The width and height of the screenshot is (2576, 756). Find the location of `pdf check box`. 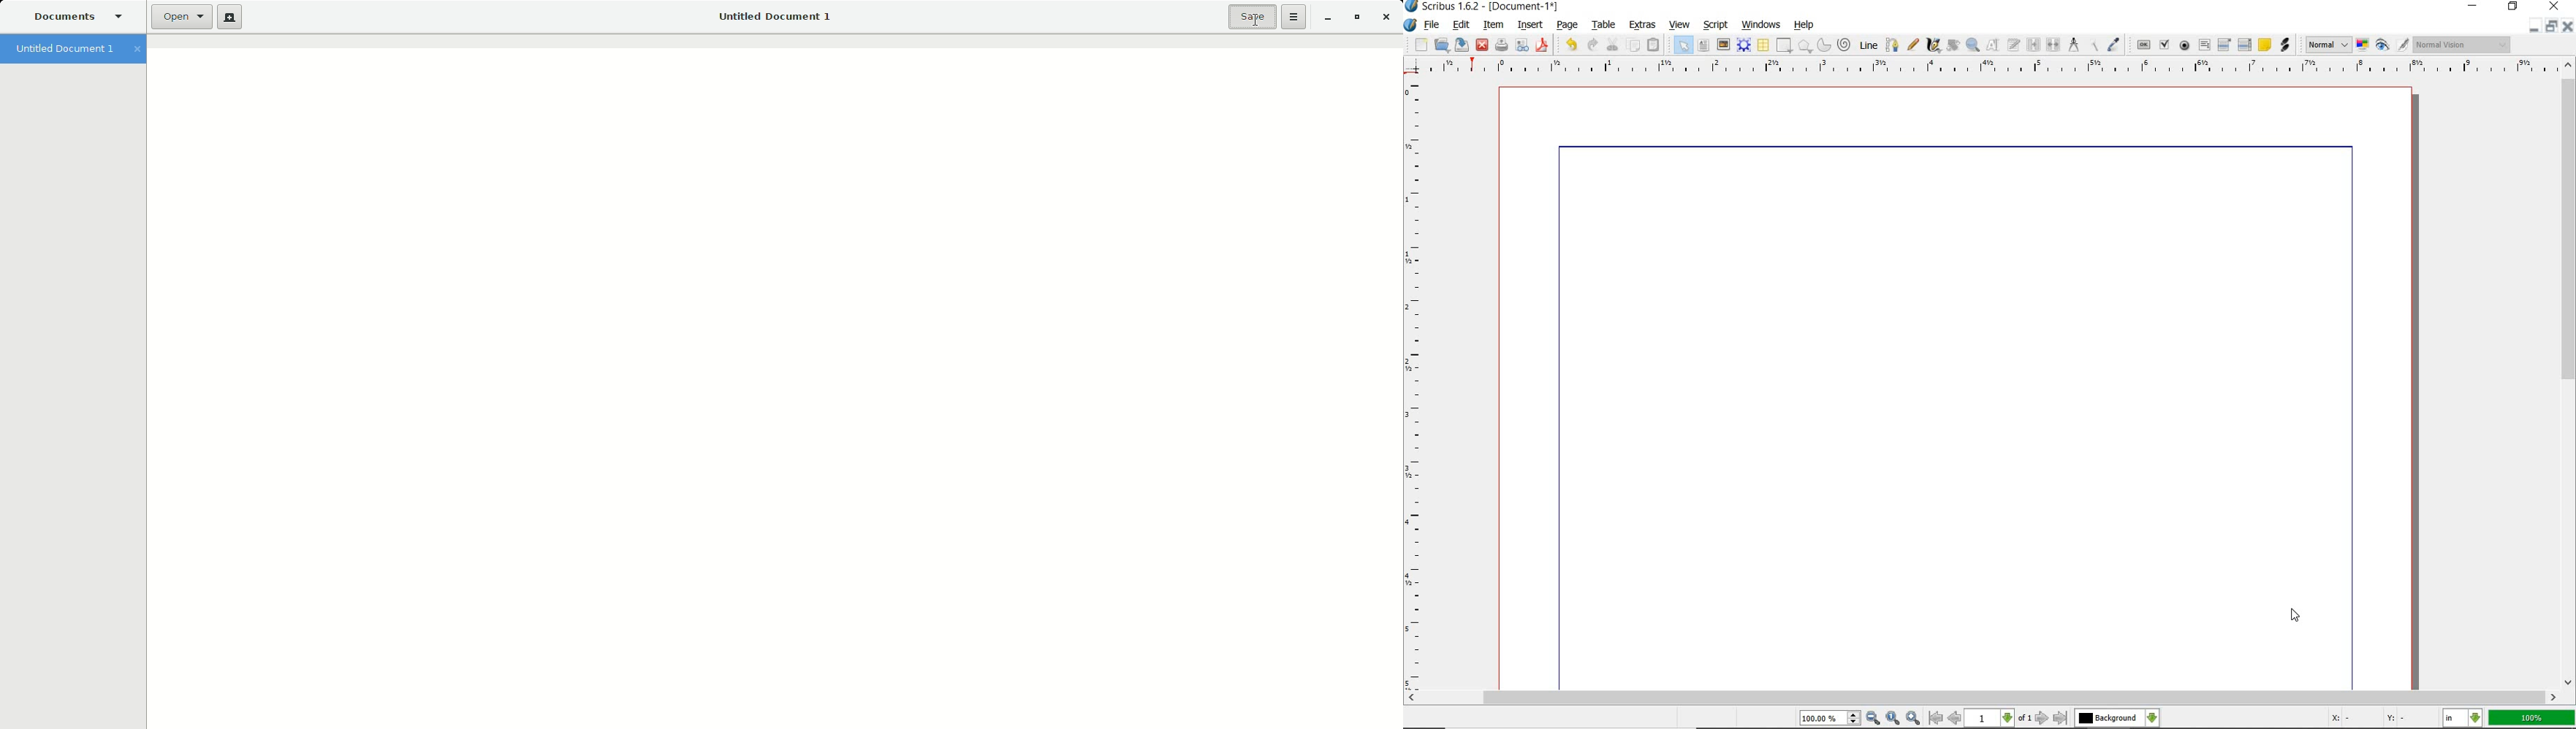

pdf check box is located at coordinates (2166, 44).